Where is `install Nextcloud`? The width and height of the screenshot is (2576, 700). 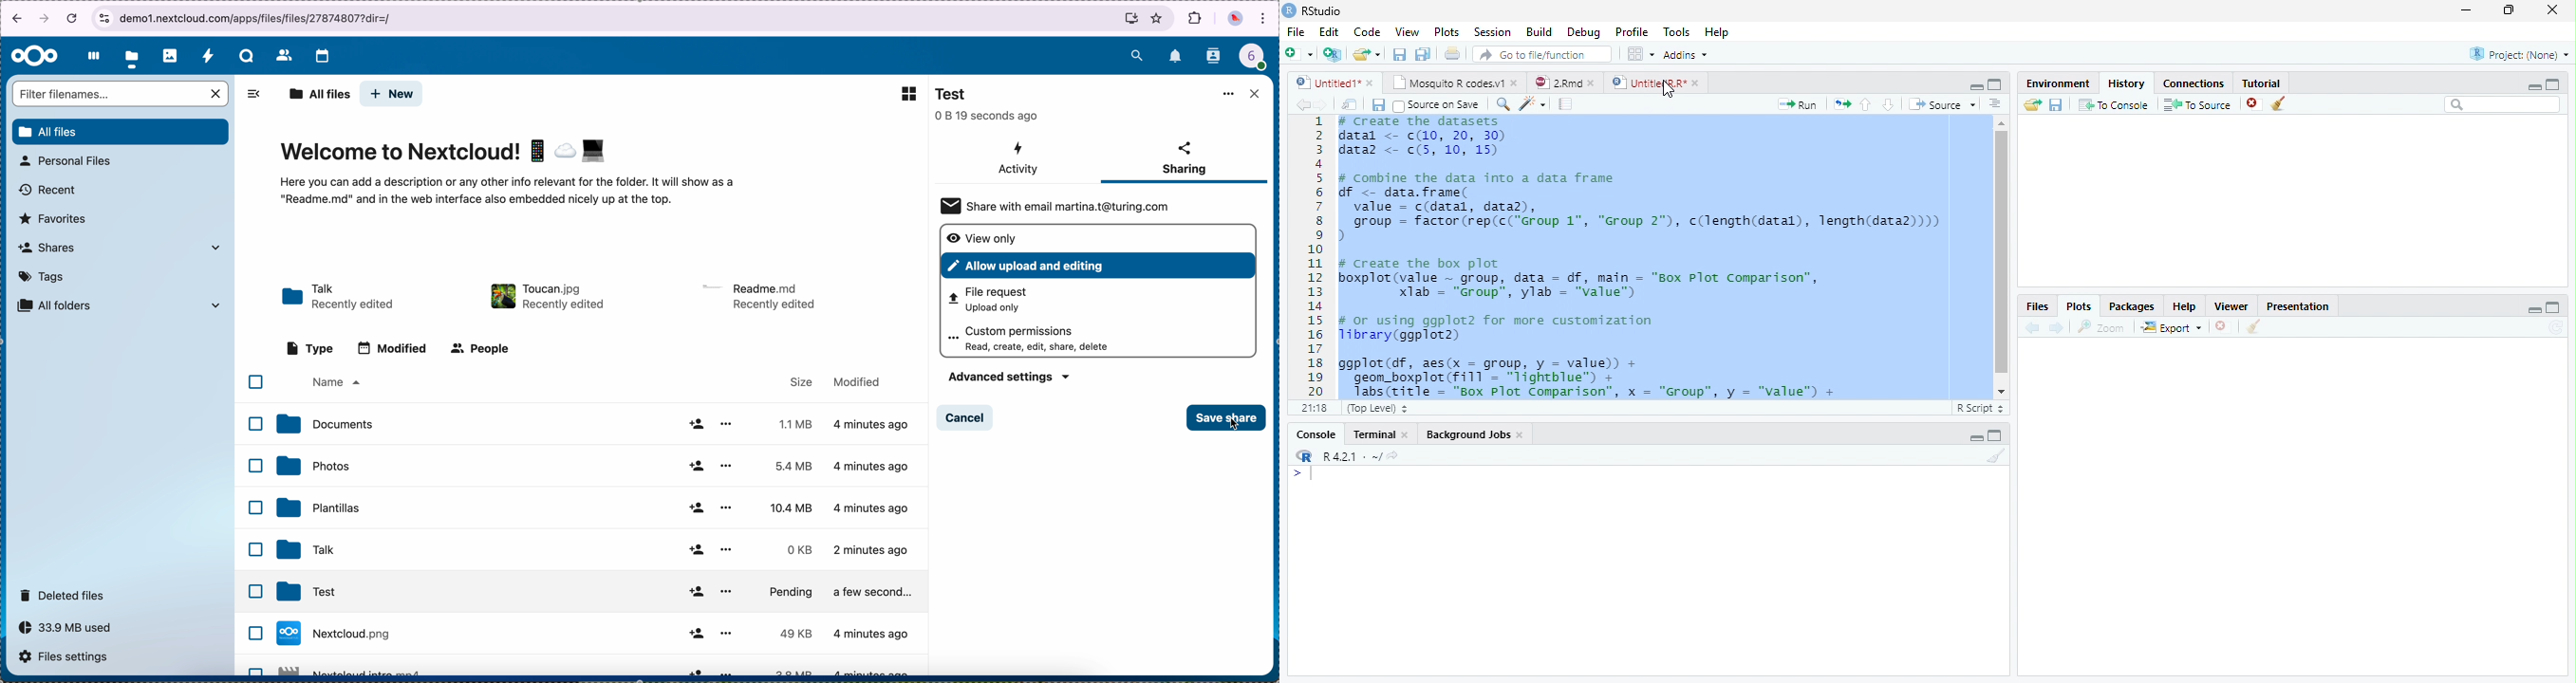 install Nextcloud is located at coordinates (1132, 21).